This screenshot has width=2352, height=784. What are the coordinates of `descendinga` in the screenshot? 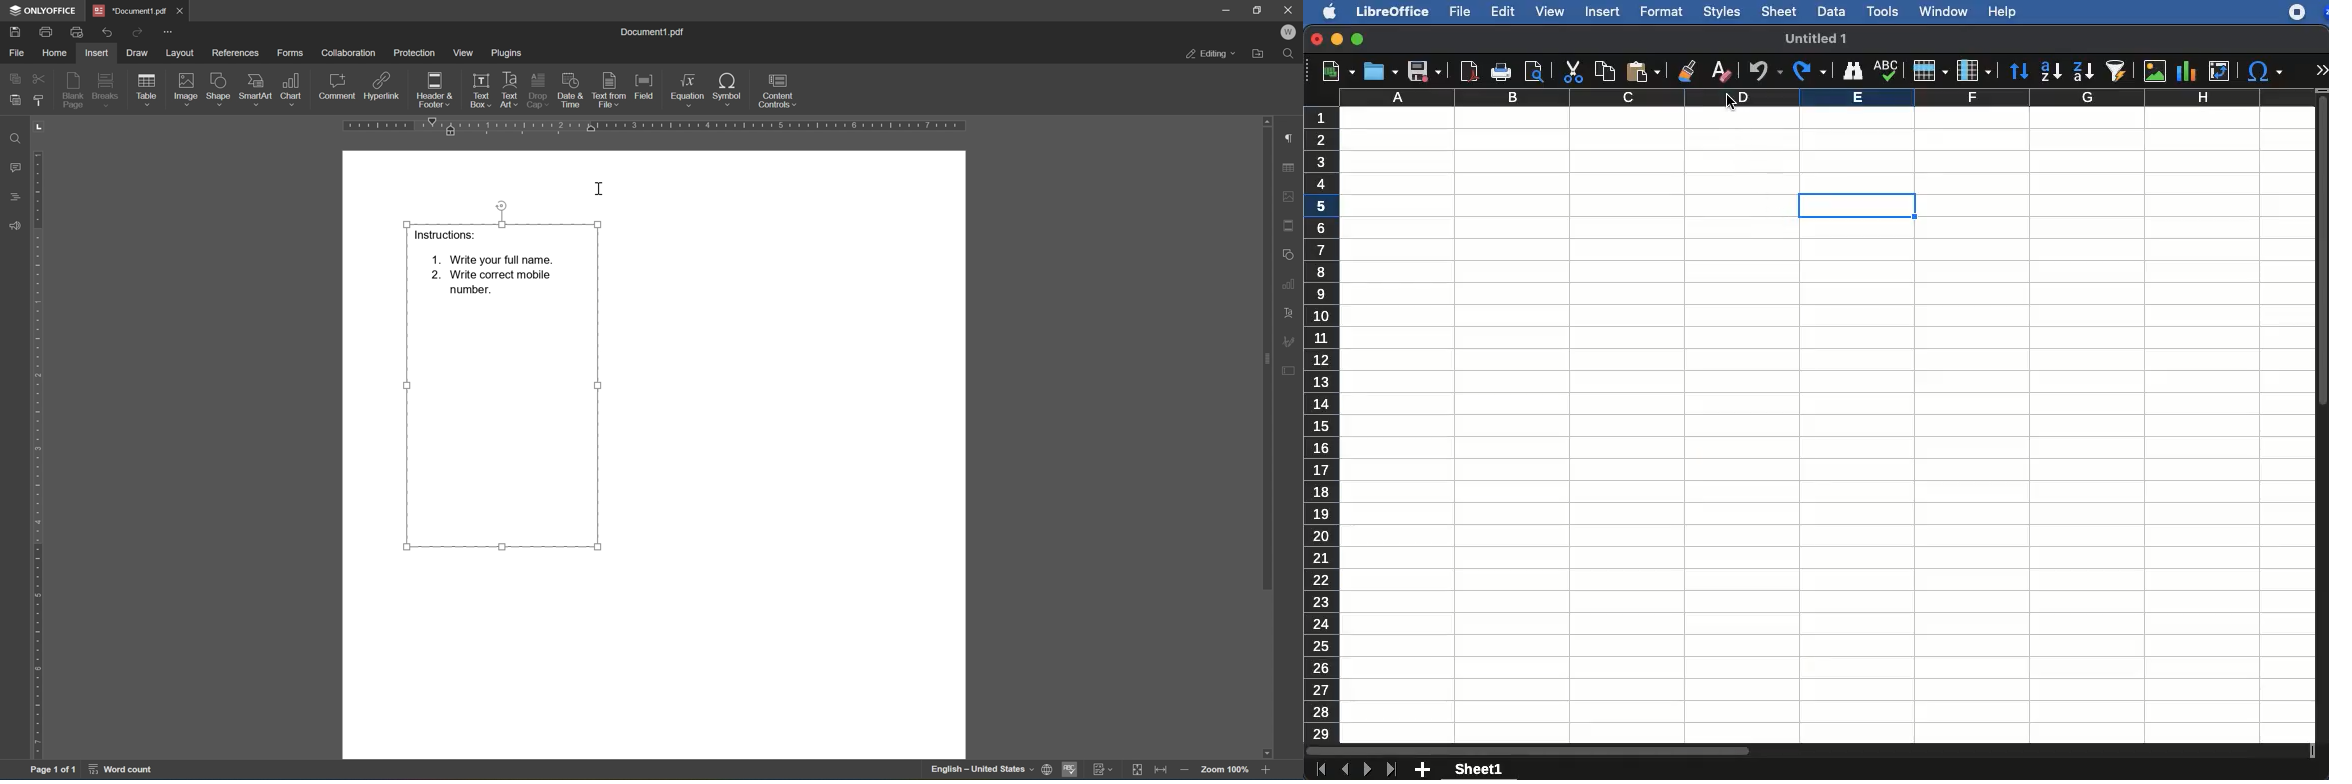 It's located at (2082, 68).